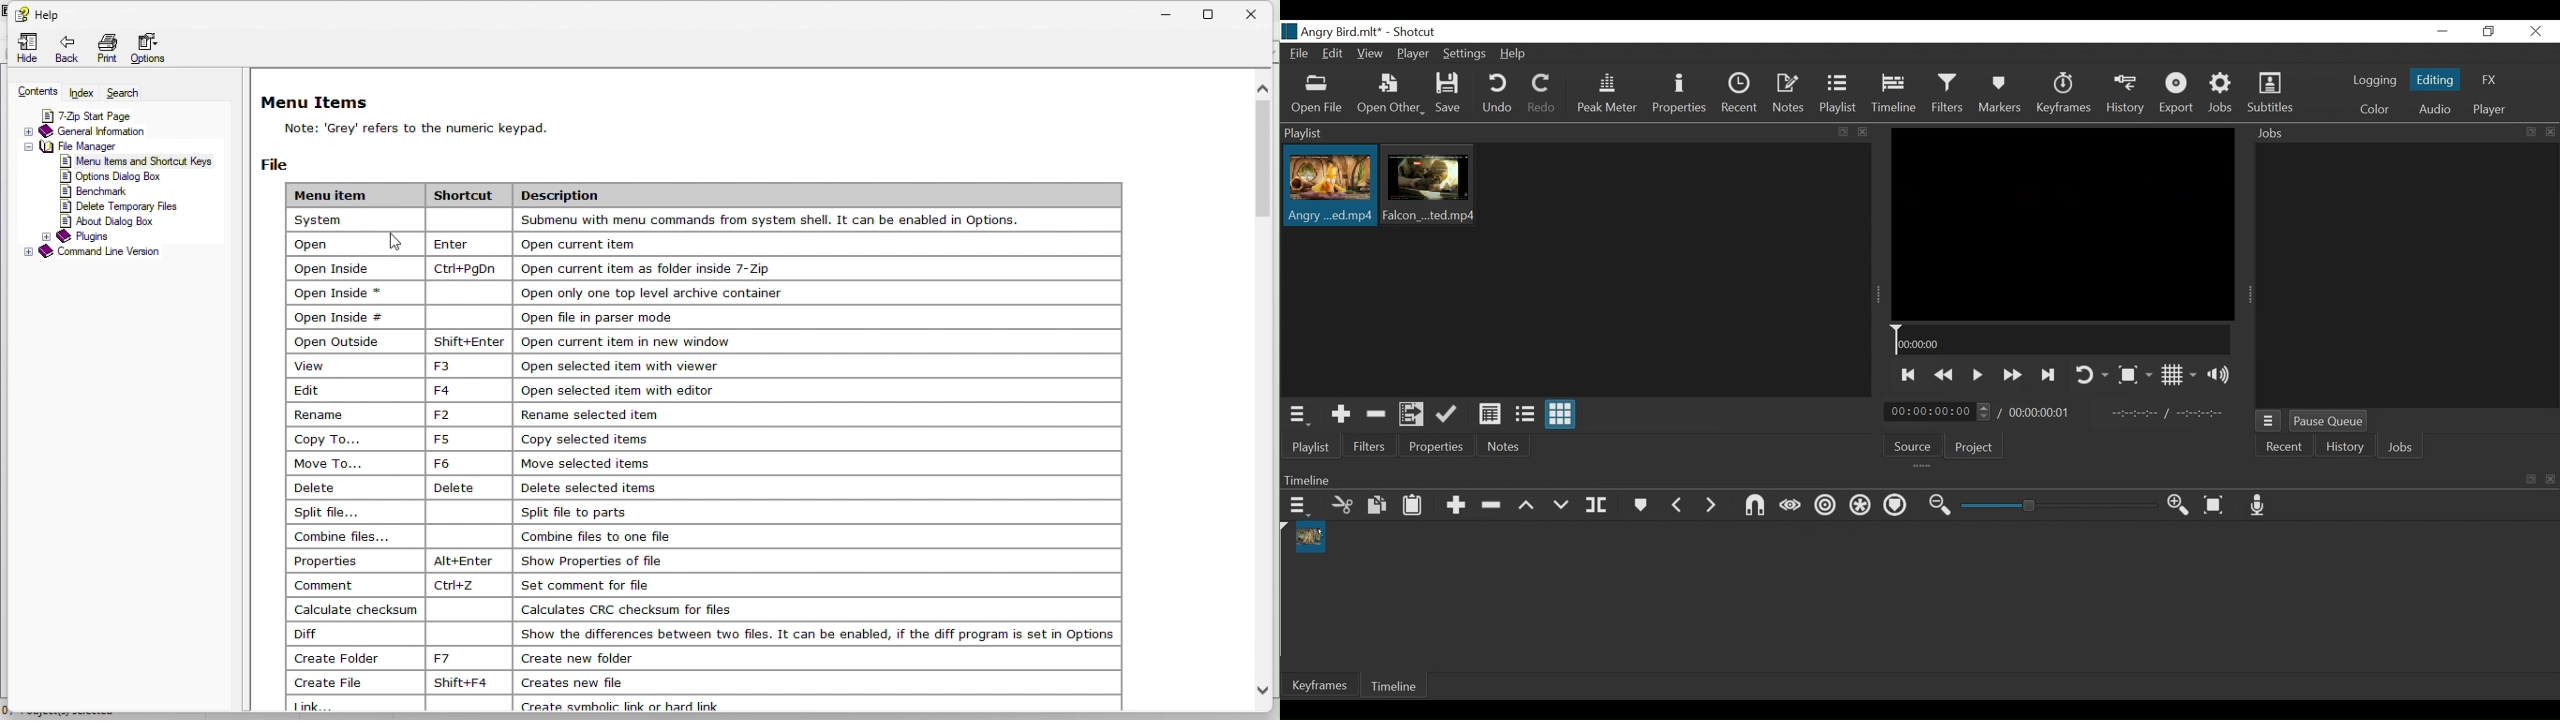 Image resolution: width=2576 pixels, height=728 pixels. What do you see at coordinates (2490, 80) in the screenshot?
I see `FX` at bounding box center [2490, 80].